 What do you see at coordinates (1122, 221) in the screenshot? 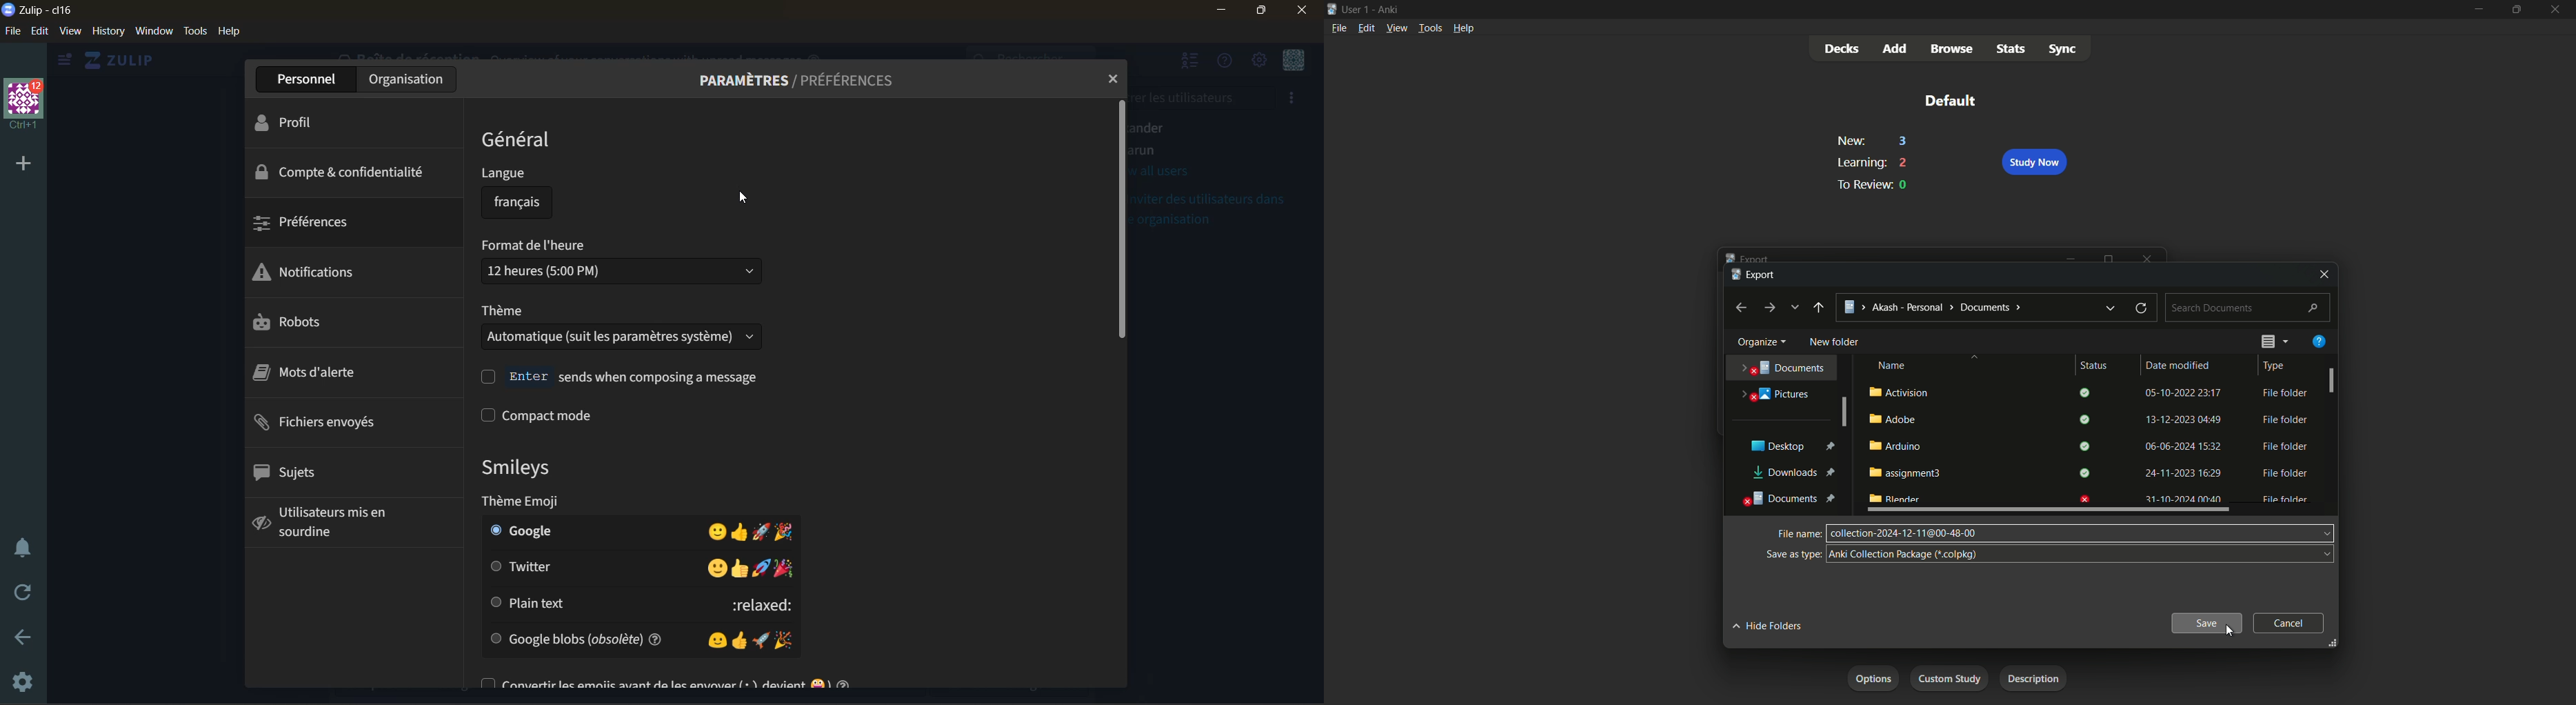
I see `vertical scroll bar` at bounding box center [1122, 221].